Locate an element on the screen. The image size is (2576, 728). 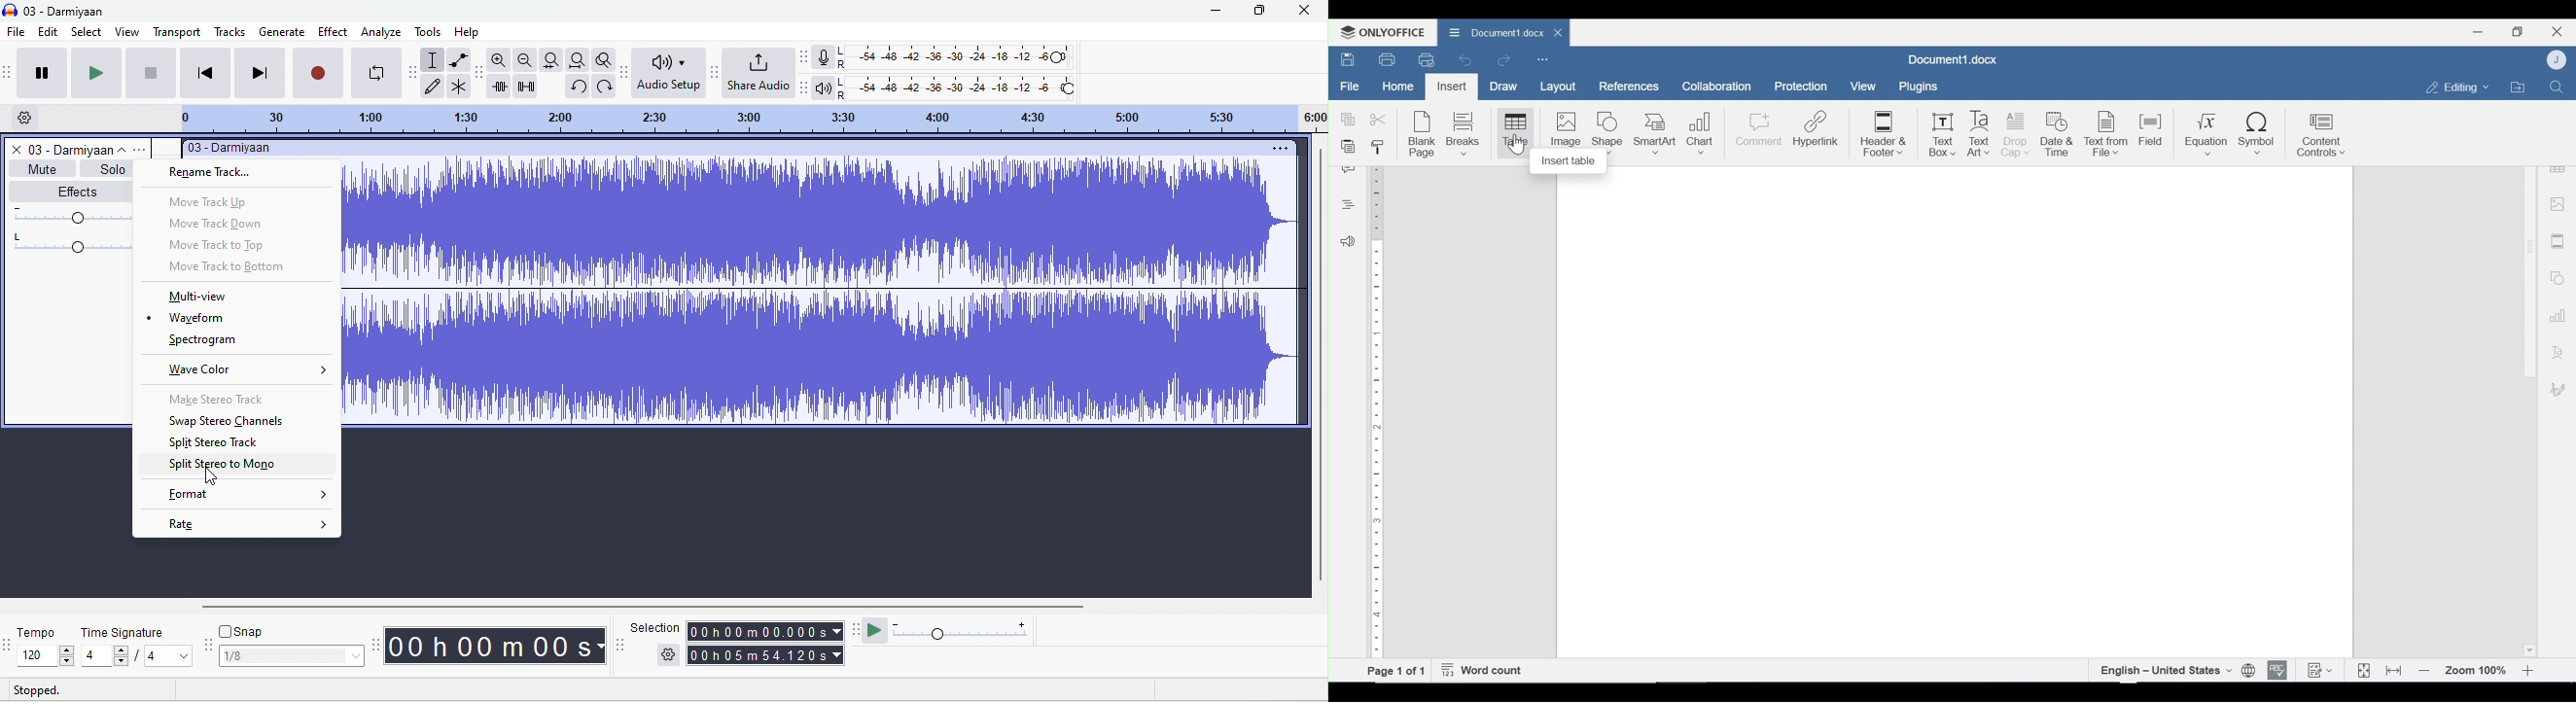
skip to last is located at coordinates (259, 73).